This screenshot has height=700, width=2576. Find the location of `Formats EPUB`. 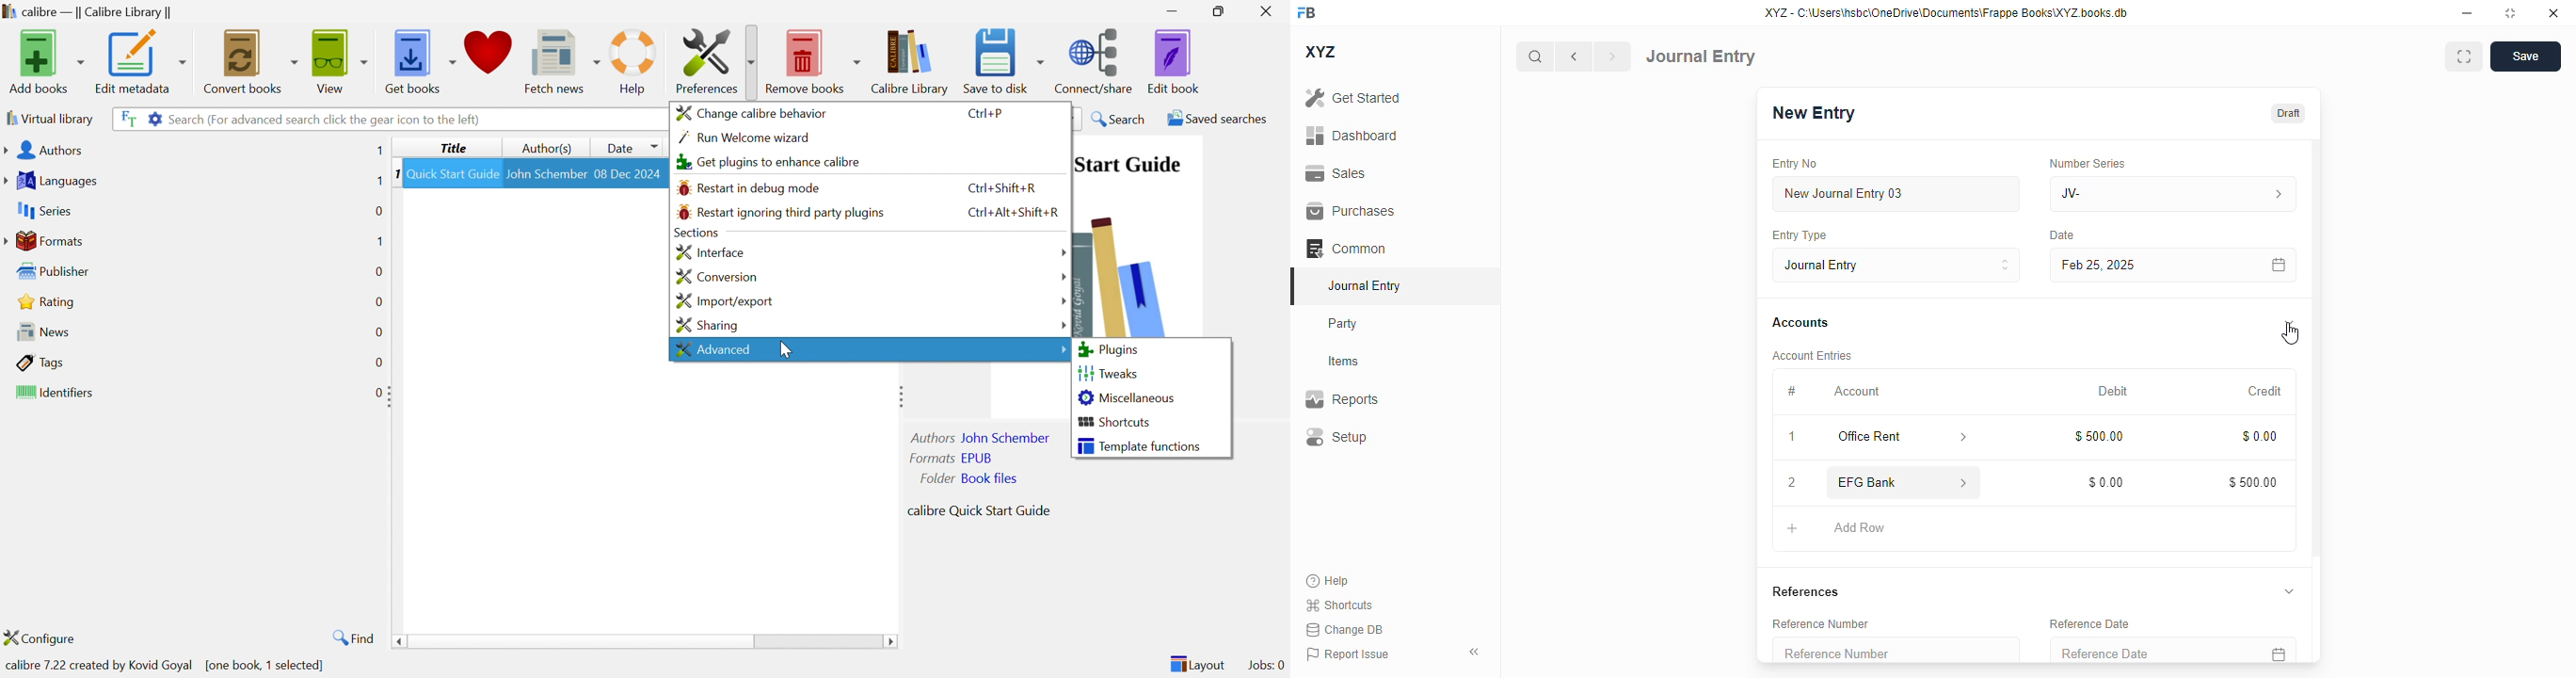

Formats EPUB is located at coordinates (951, 457).